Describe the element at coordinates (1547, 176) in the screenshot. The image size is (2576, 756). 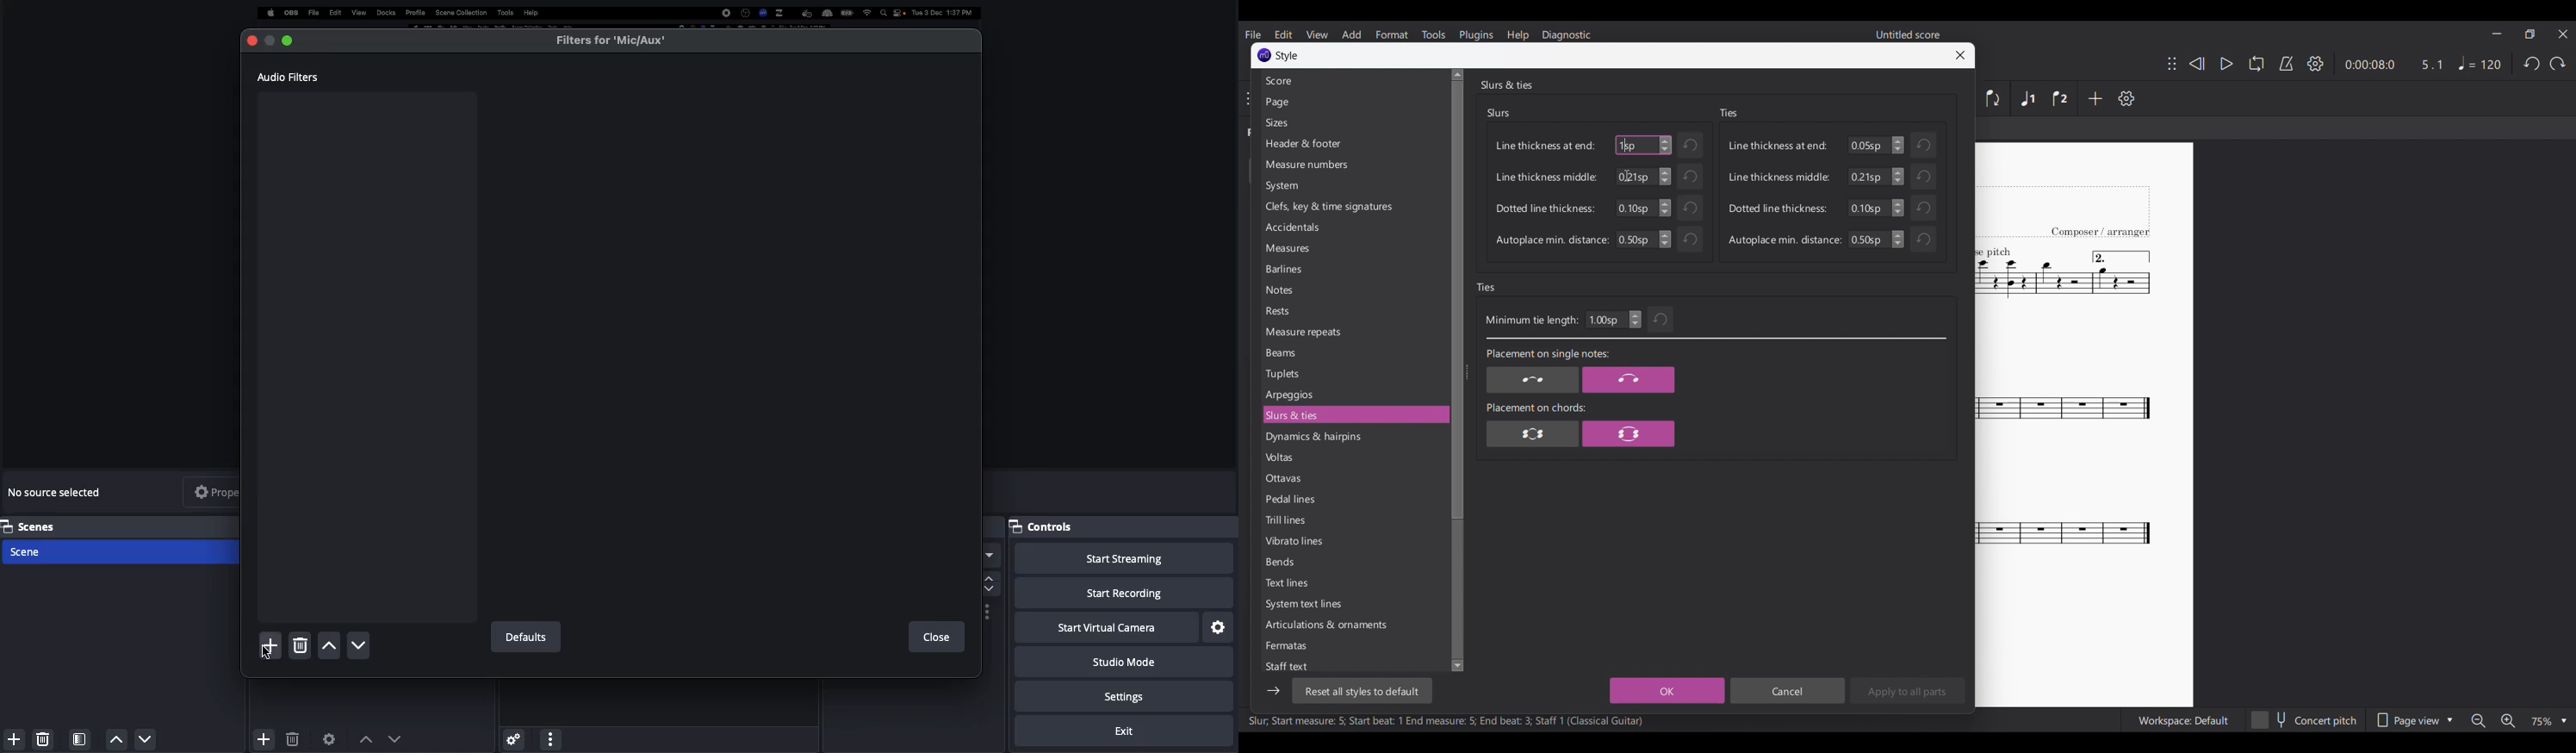
I see `Line thickness middle` at that location.